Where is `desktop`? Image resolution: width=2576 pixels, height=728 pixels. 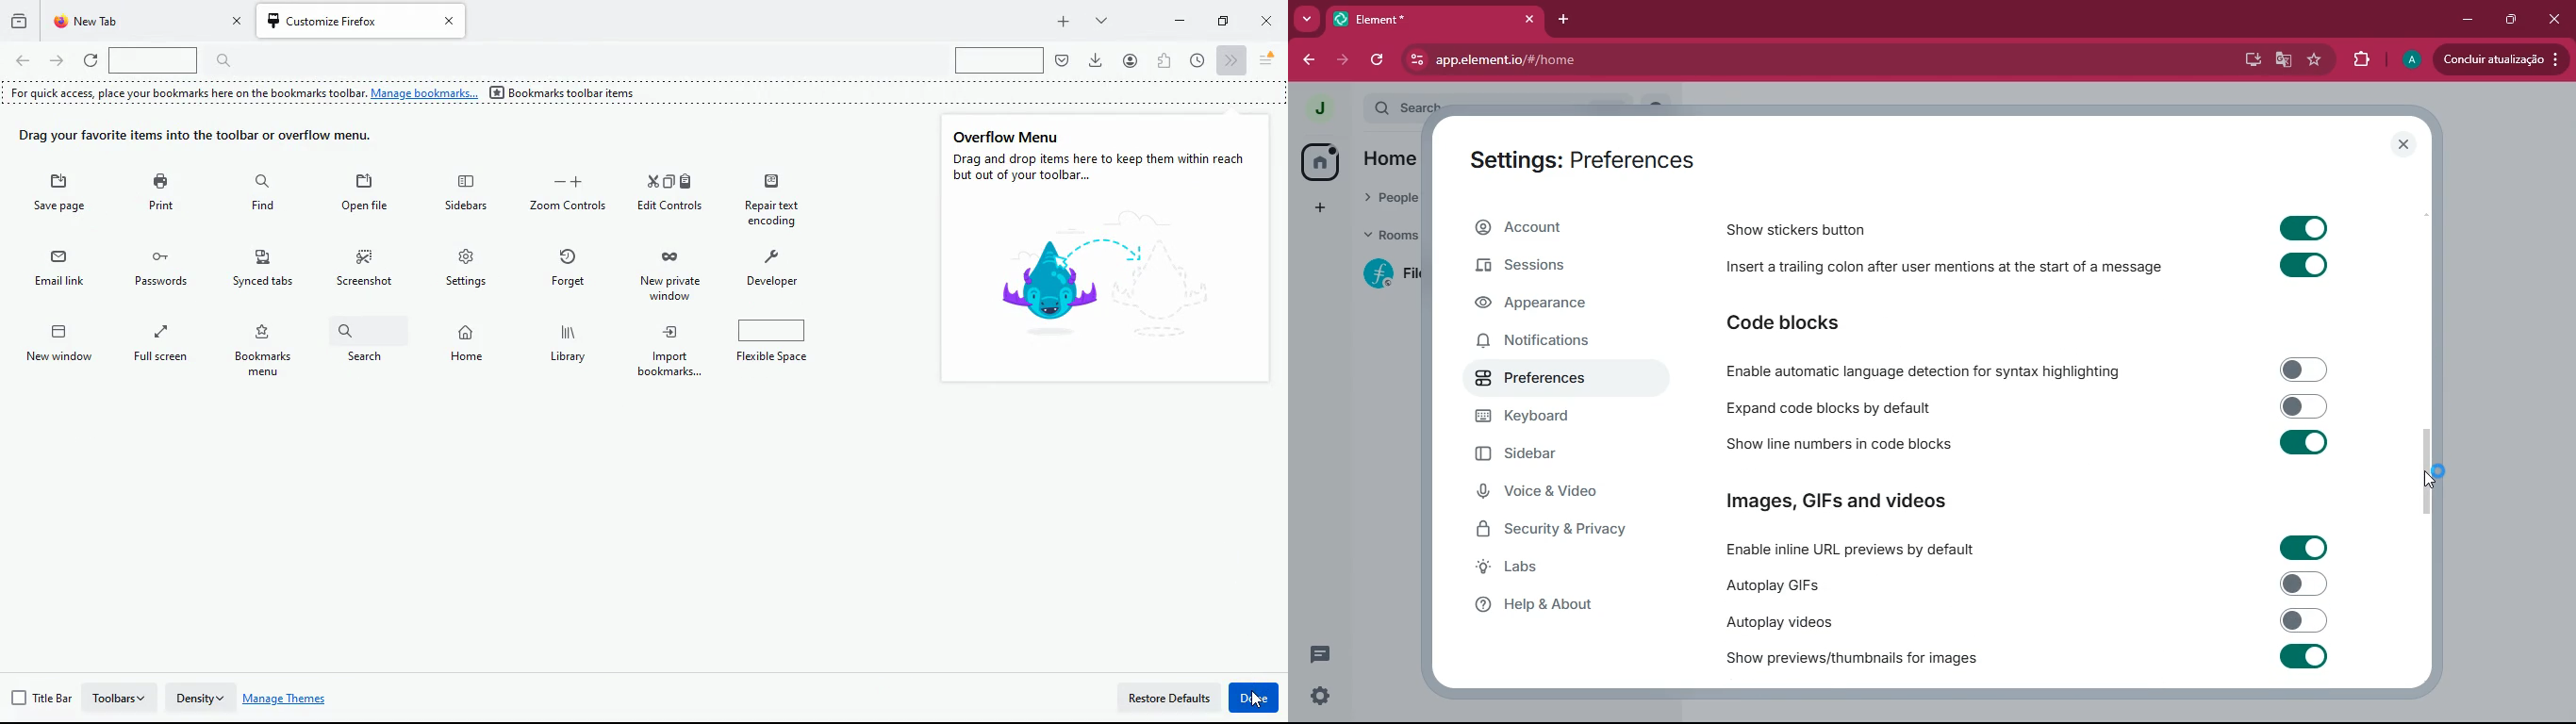
desktop is located at coordinates (2248, 61).